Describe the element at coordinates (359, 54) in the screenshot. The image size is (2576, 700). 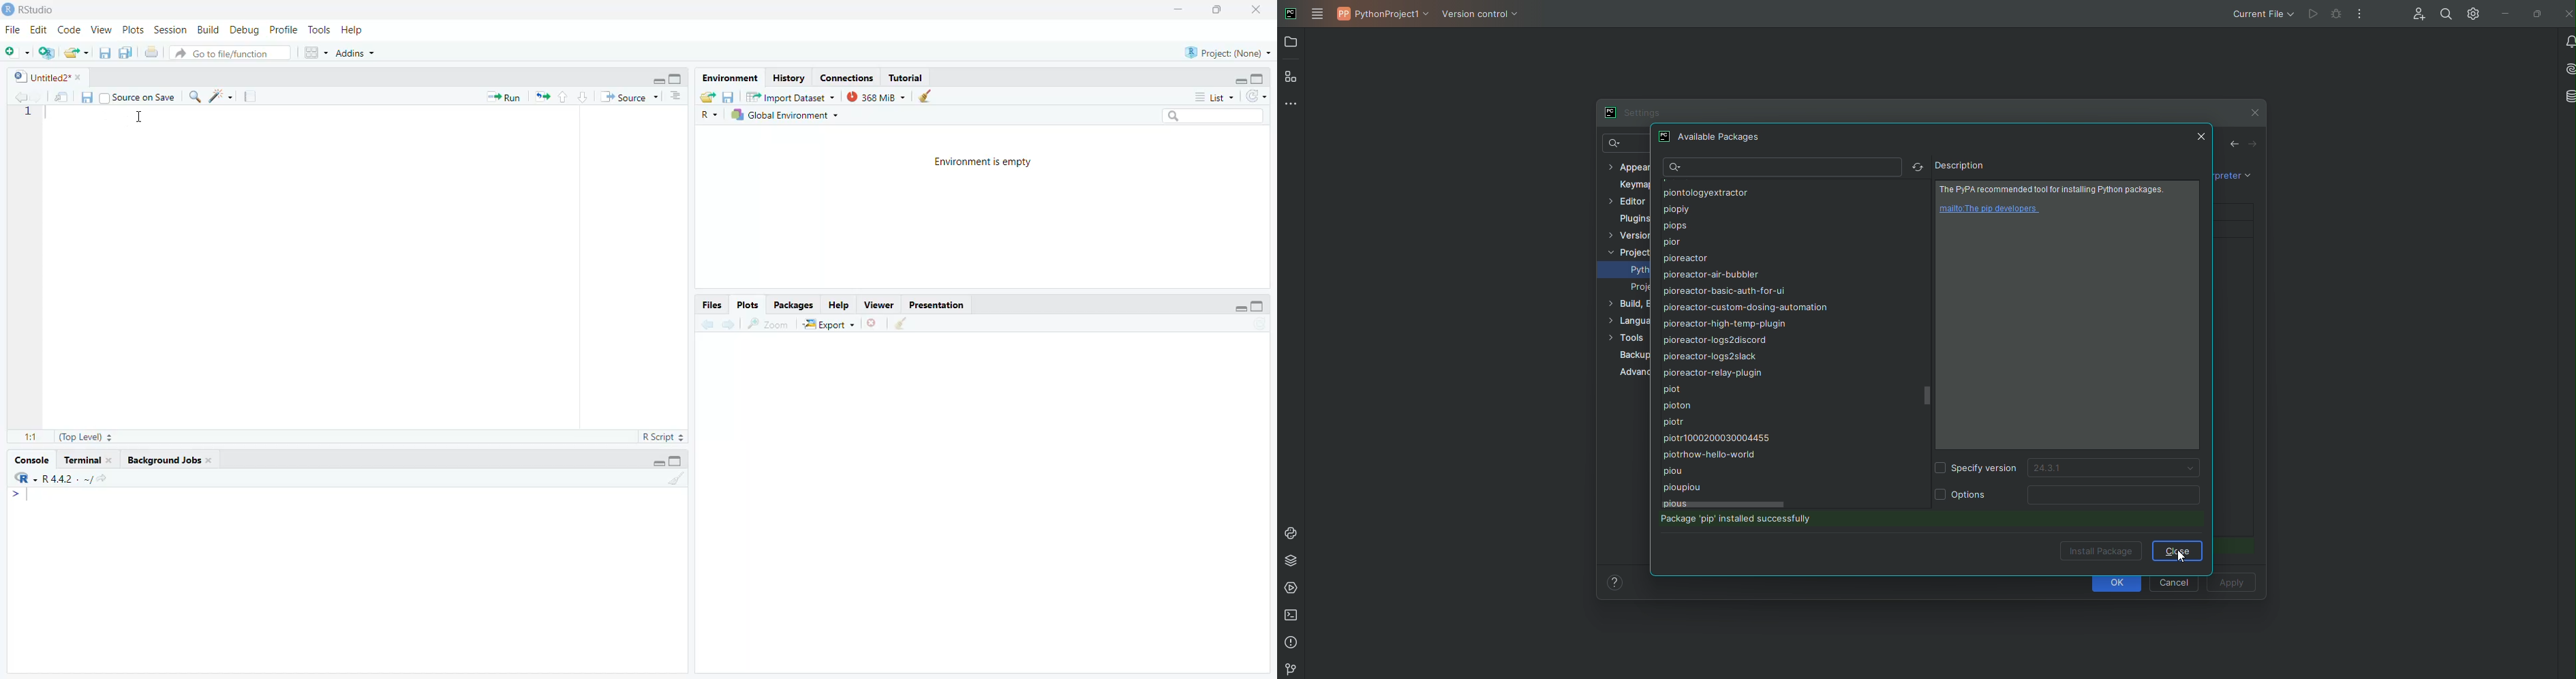
I see `Addins ~` at that location.